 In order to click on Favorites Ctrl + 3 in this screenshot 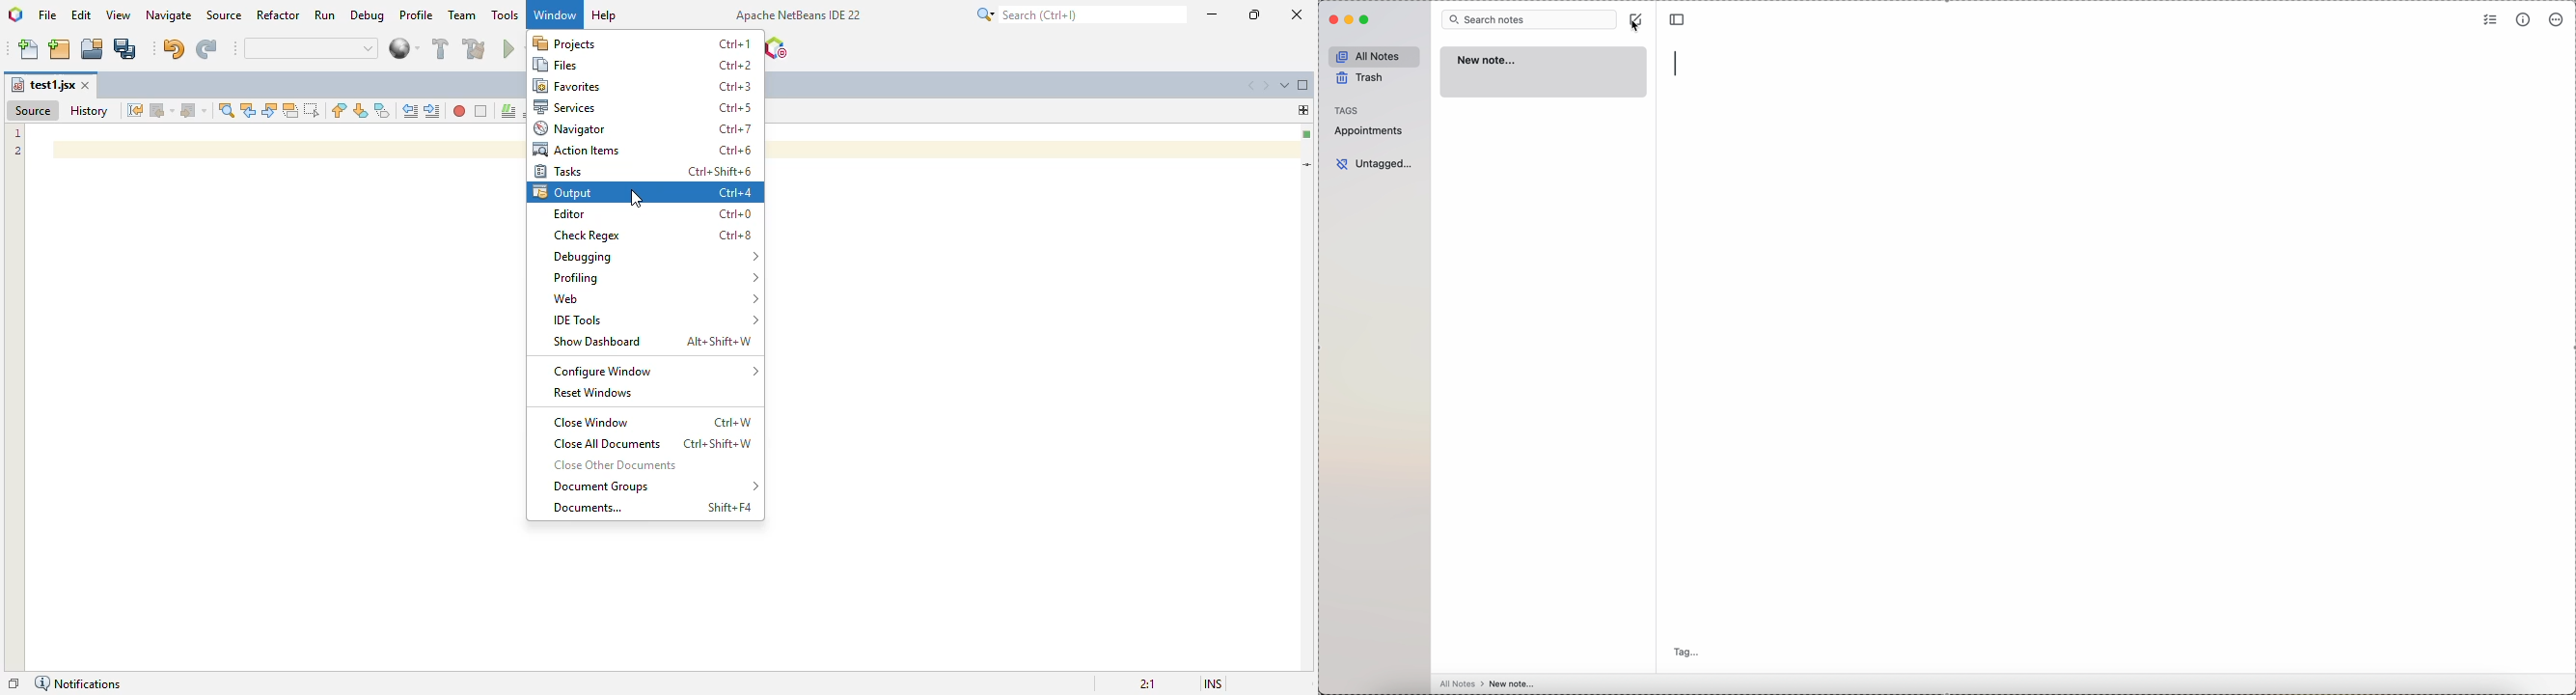, I will do `click(644, 86)`.